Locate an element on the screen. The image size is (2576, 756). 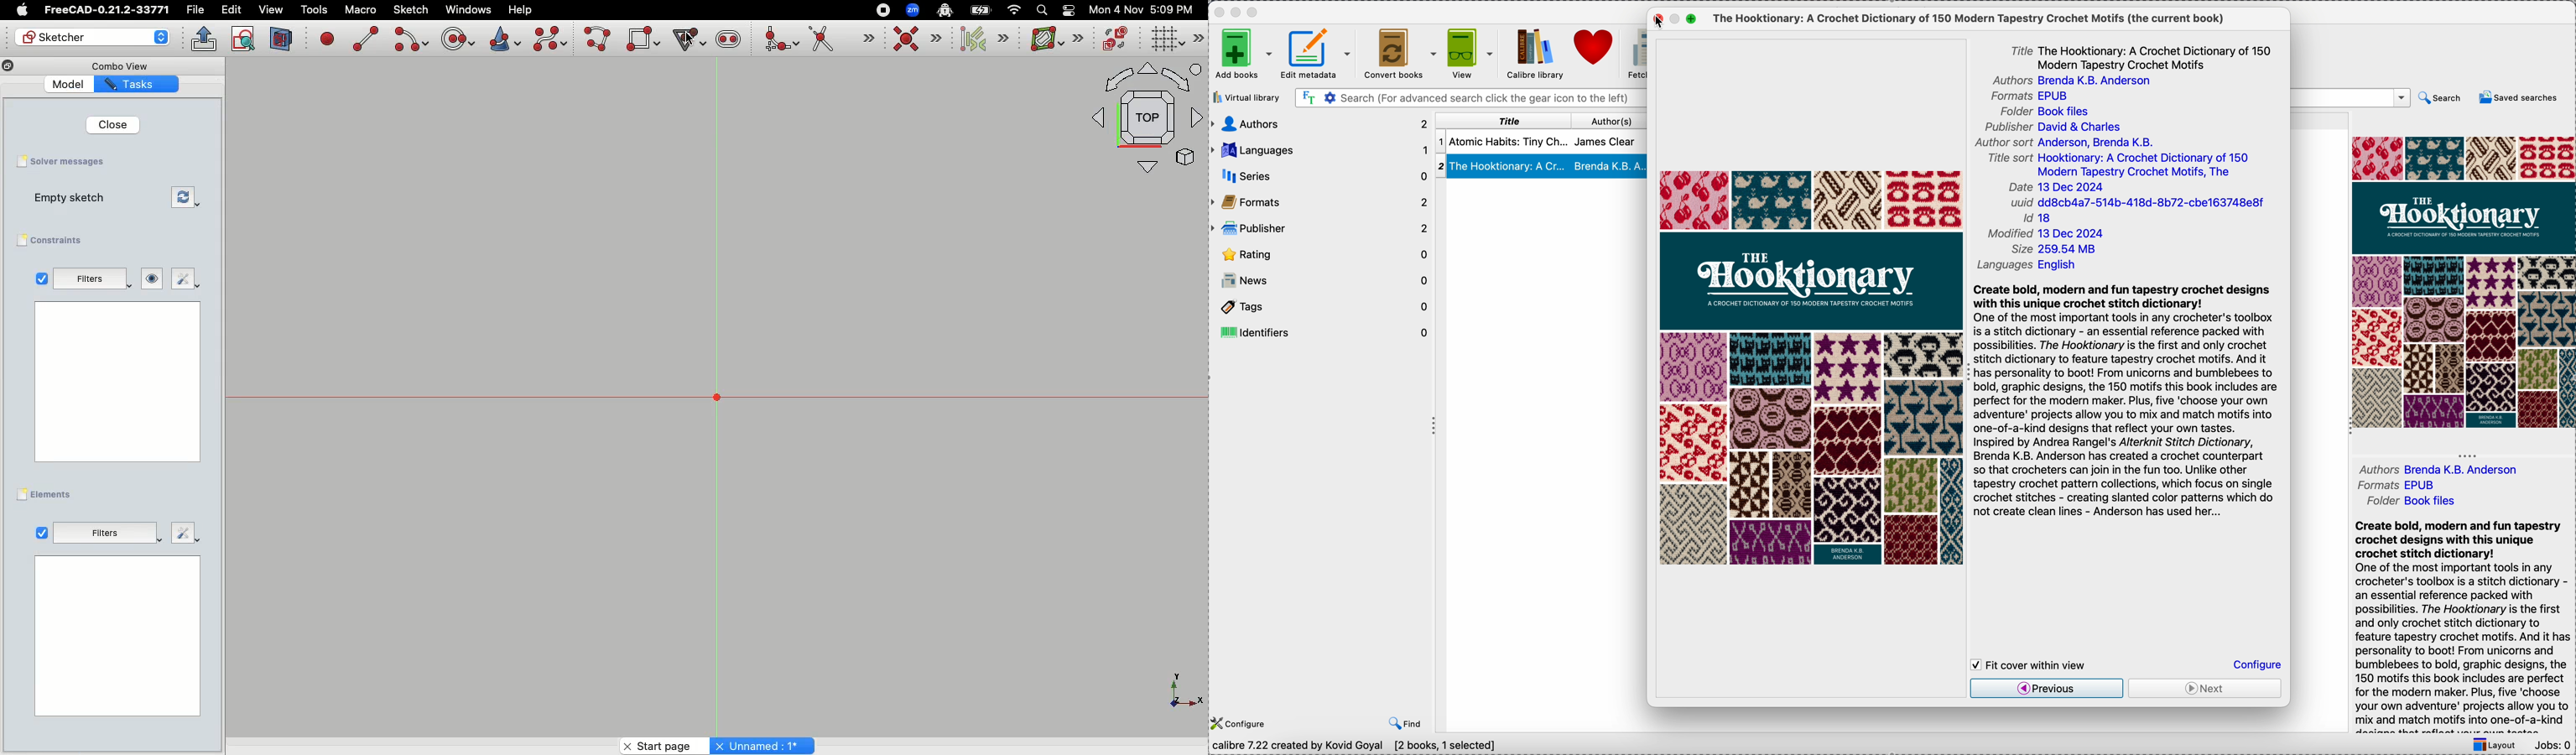
Unnamed is located at coordinates (764, 745).